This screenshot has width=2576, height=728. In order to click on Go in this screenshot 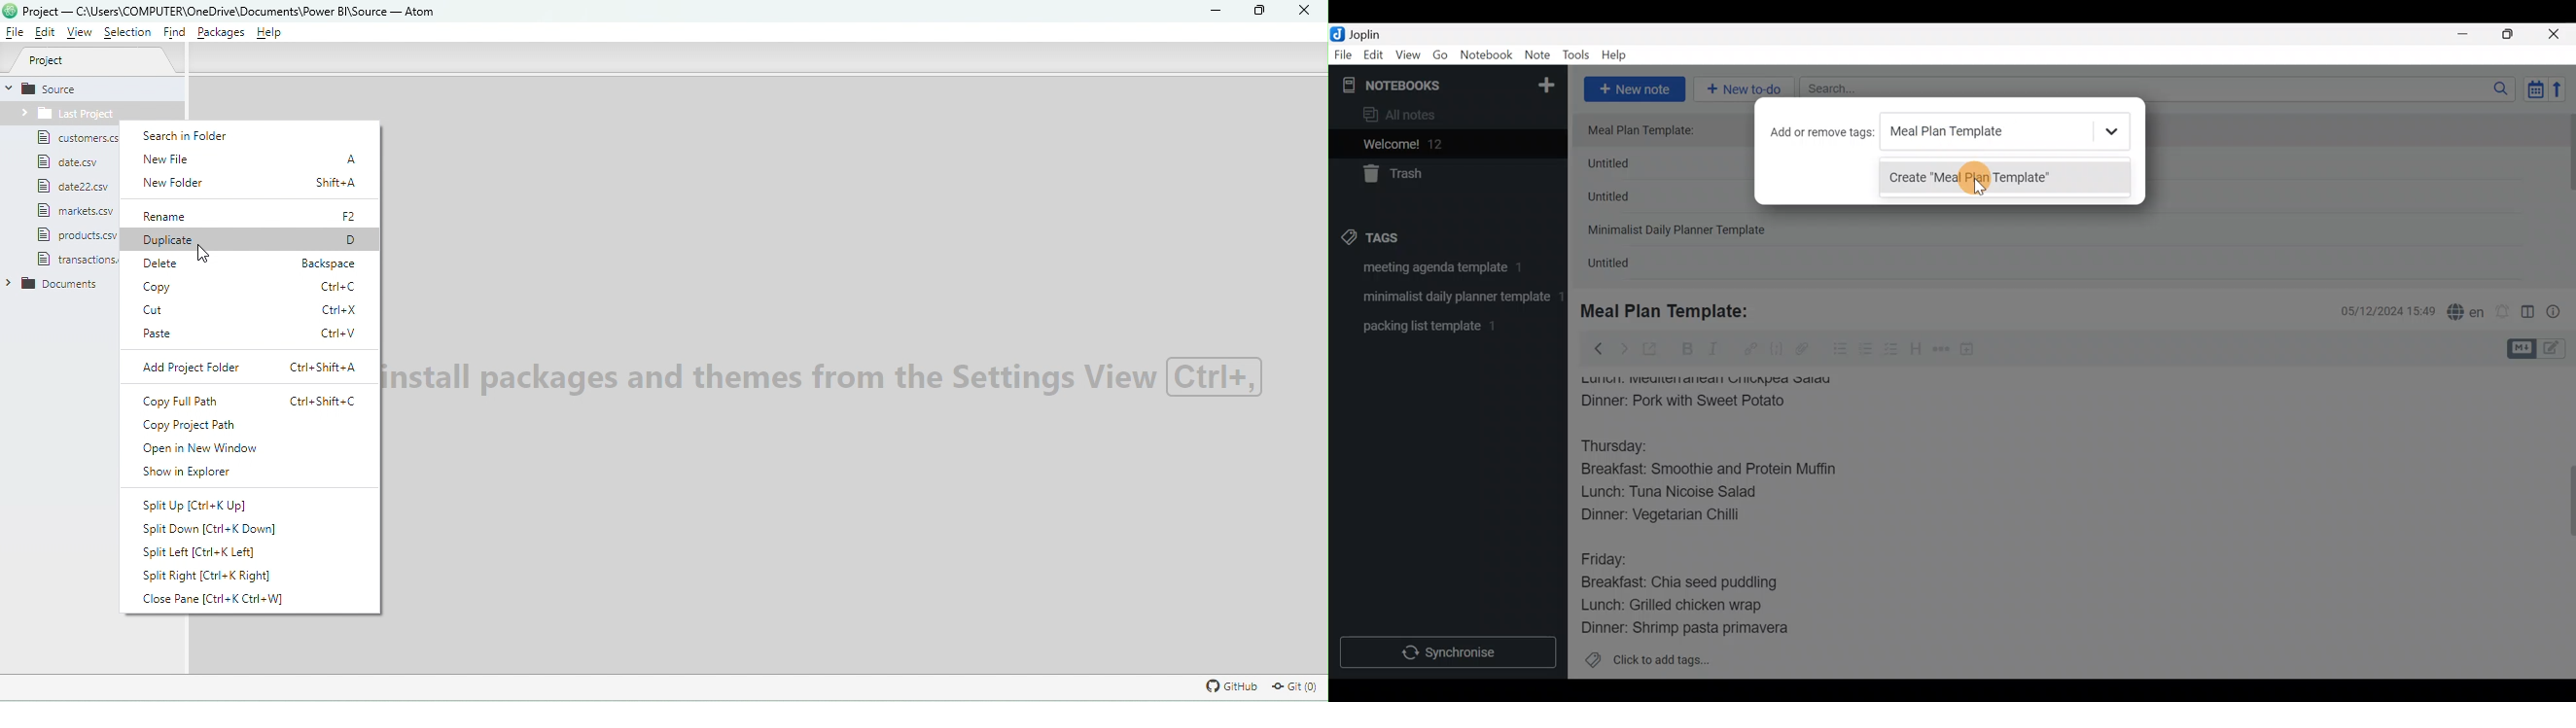, I will do `click(1440, 58)`.